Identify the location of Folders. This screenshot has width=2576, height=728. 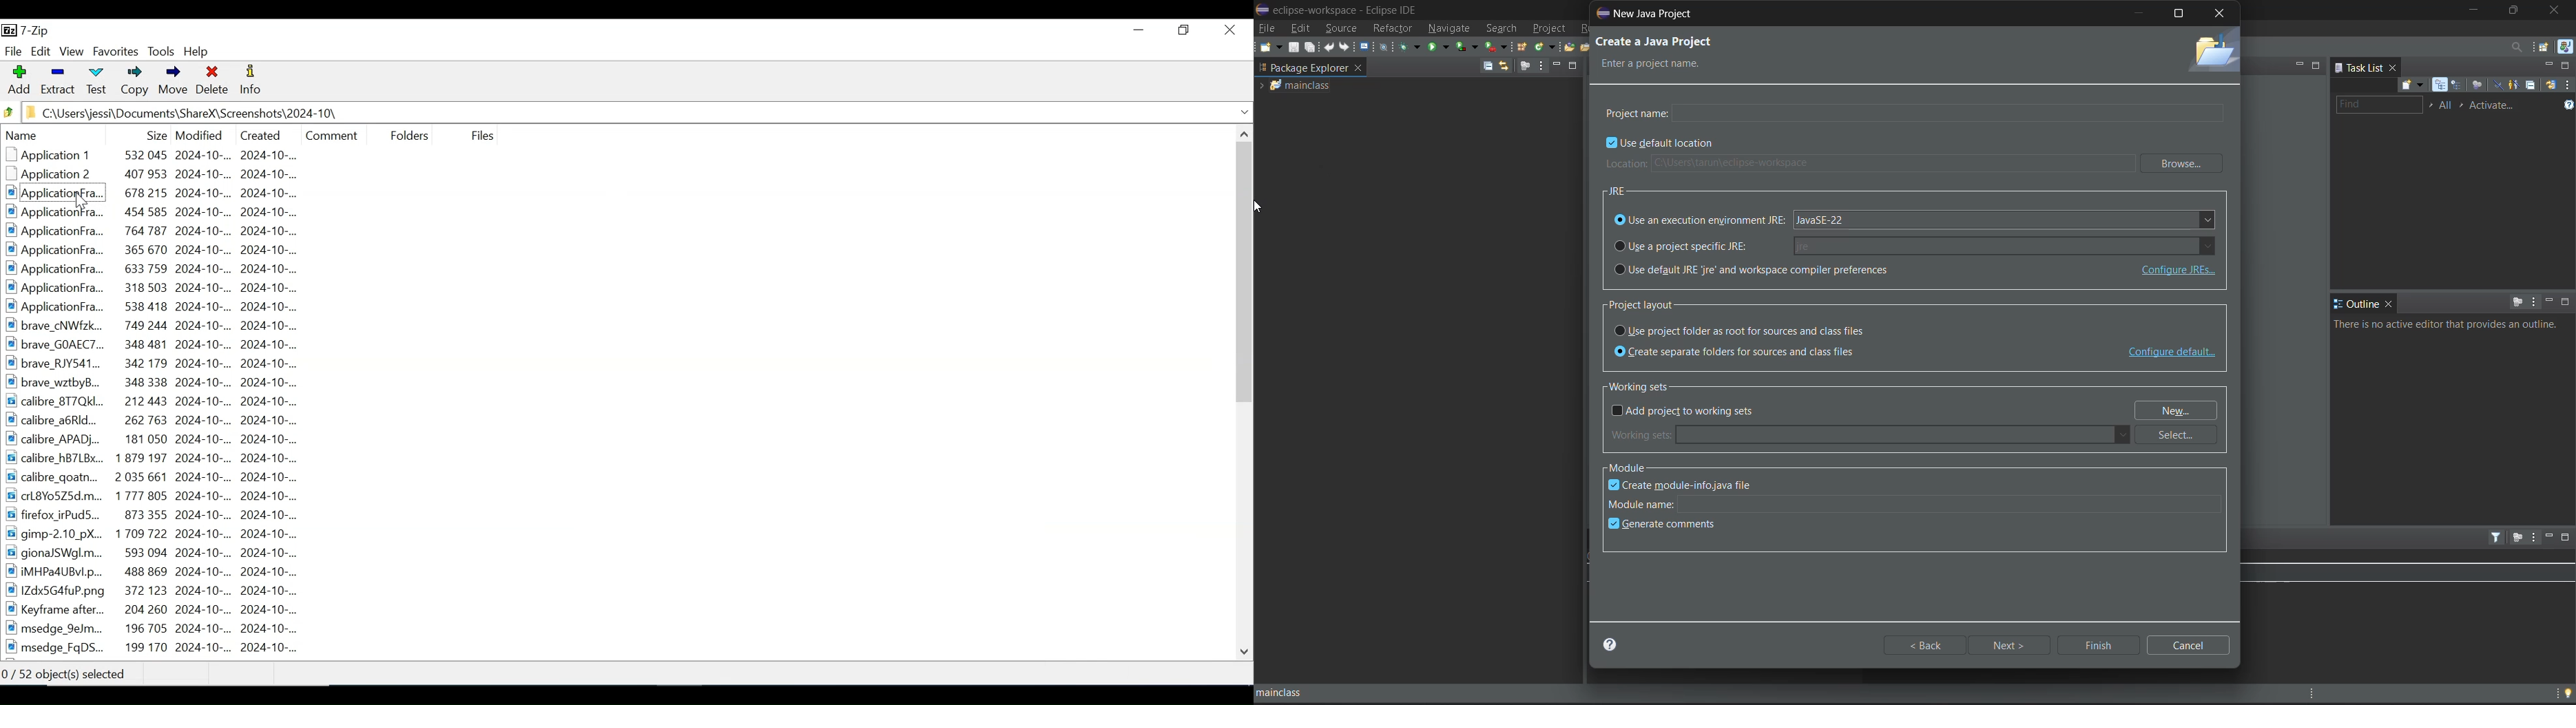
(406, 134).